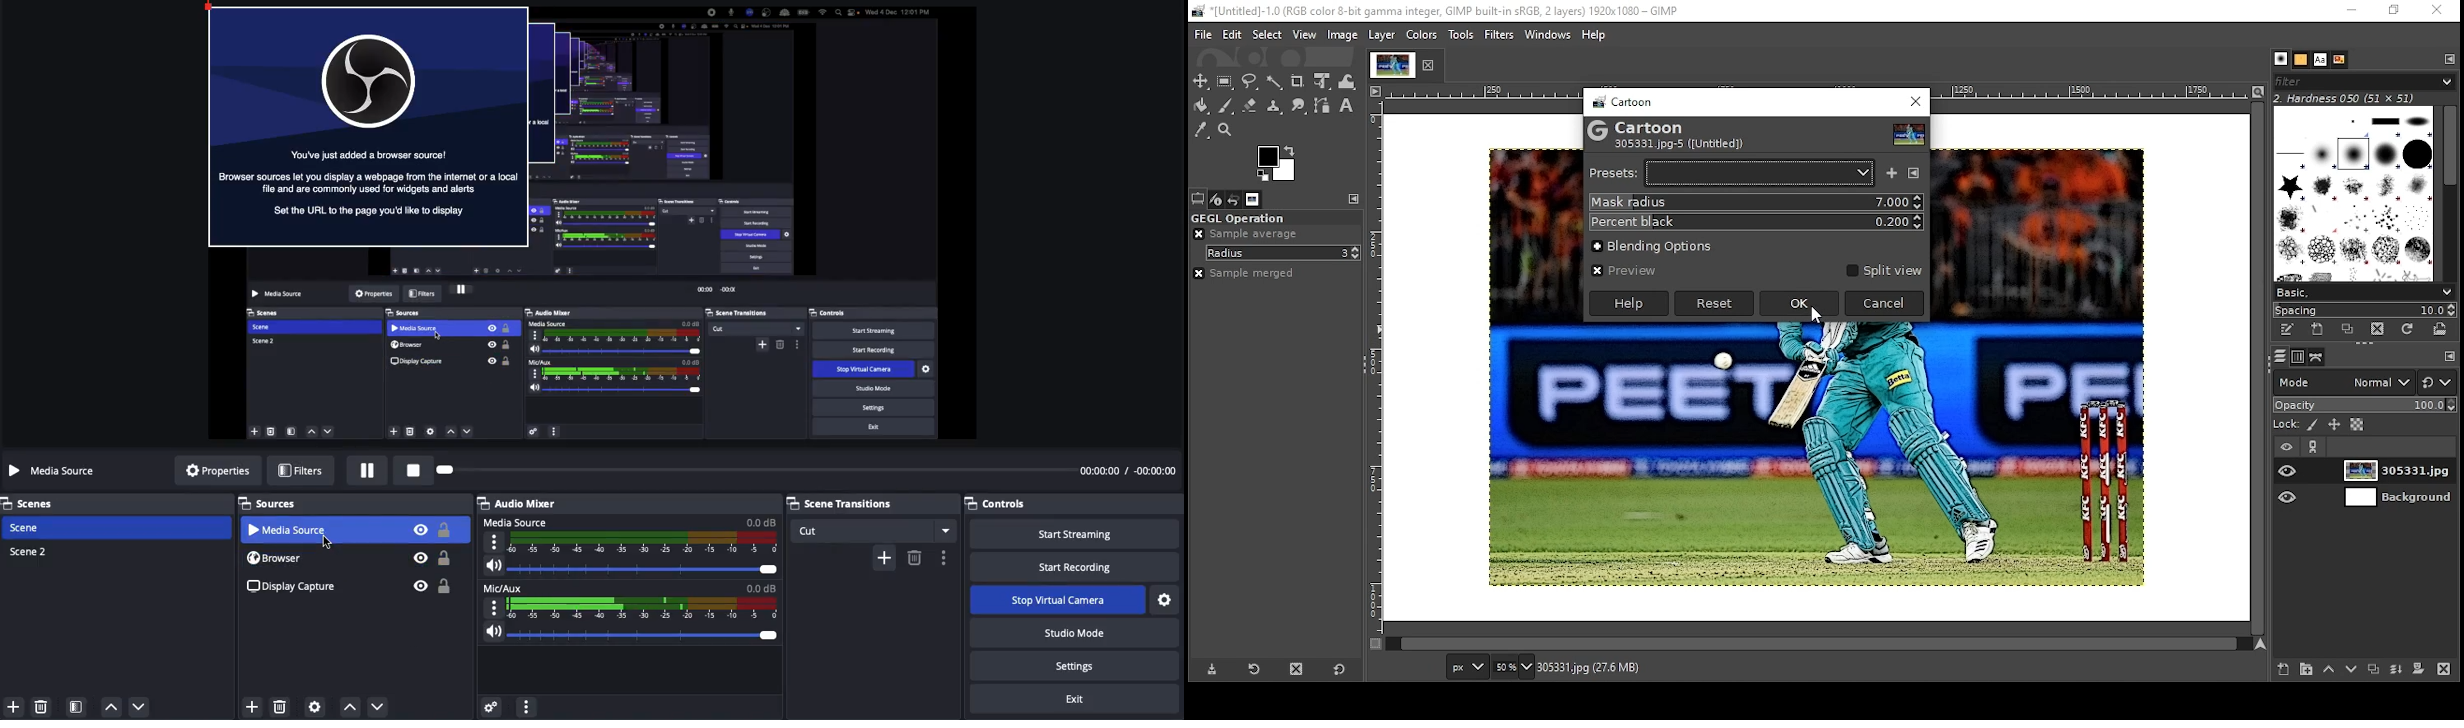 This screenshot has width=2464, height=728. What do you see at coordinates (1225, 82) in the screenshot?
I see `rectangular selection tool` at bounding box center [1225, 82].